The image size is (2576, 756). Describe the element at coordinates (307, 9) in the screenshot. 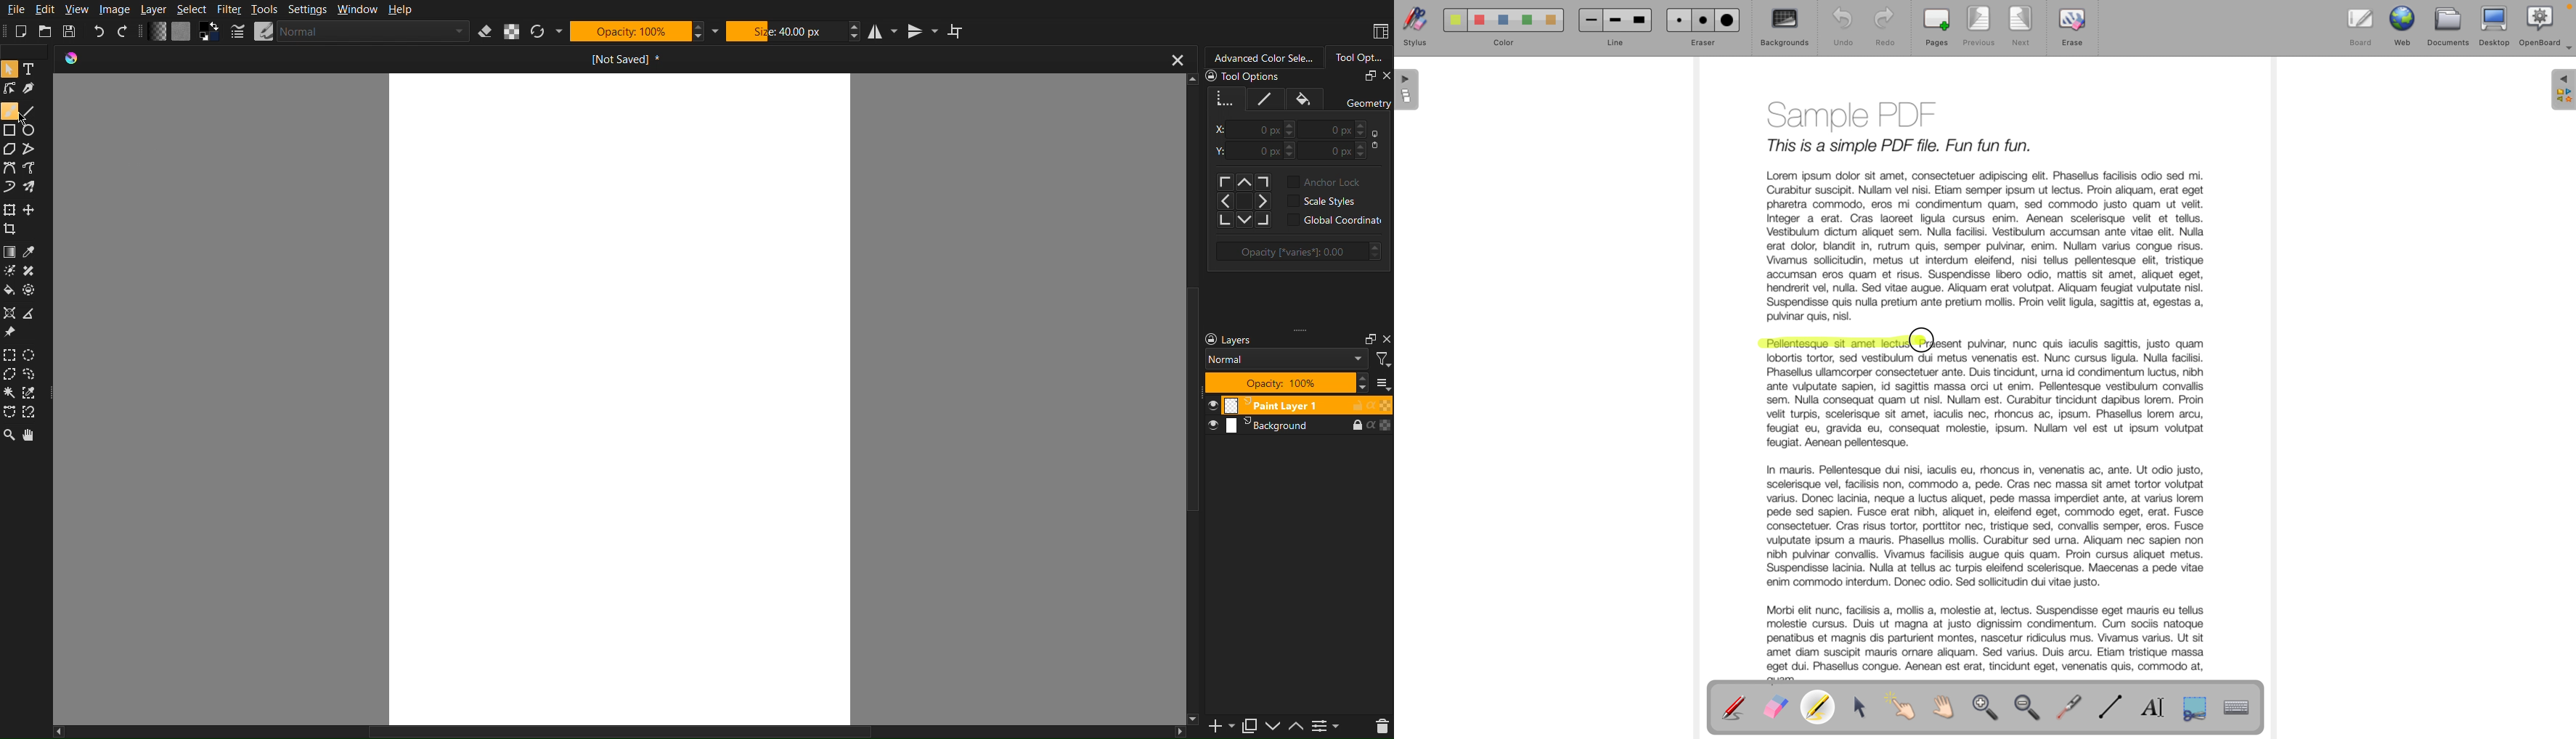

I see `Settings` at that location.